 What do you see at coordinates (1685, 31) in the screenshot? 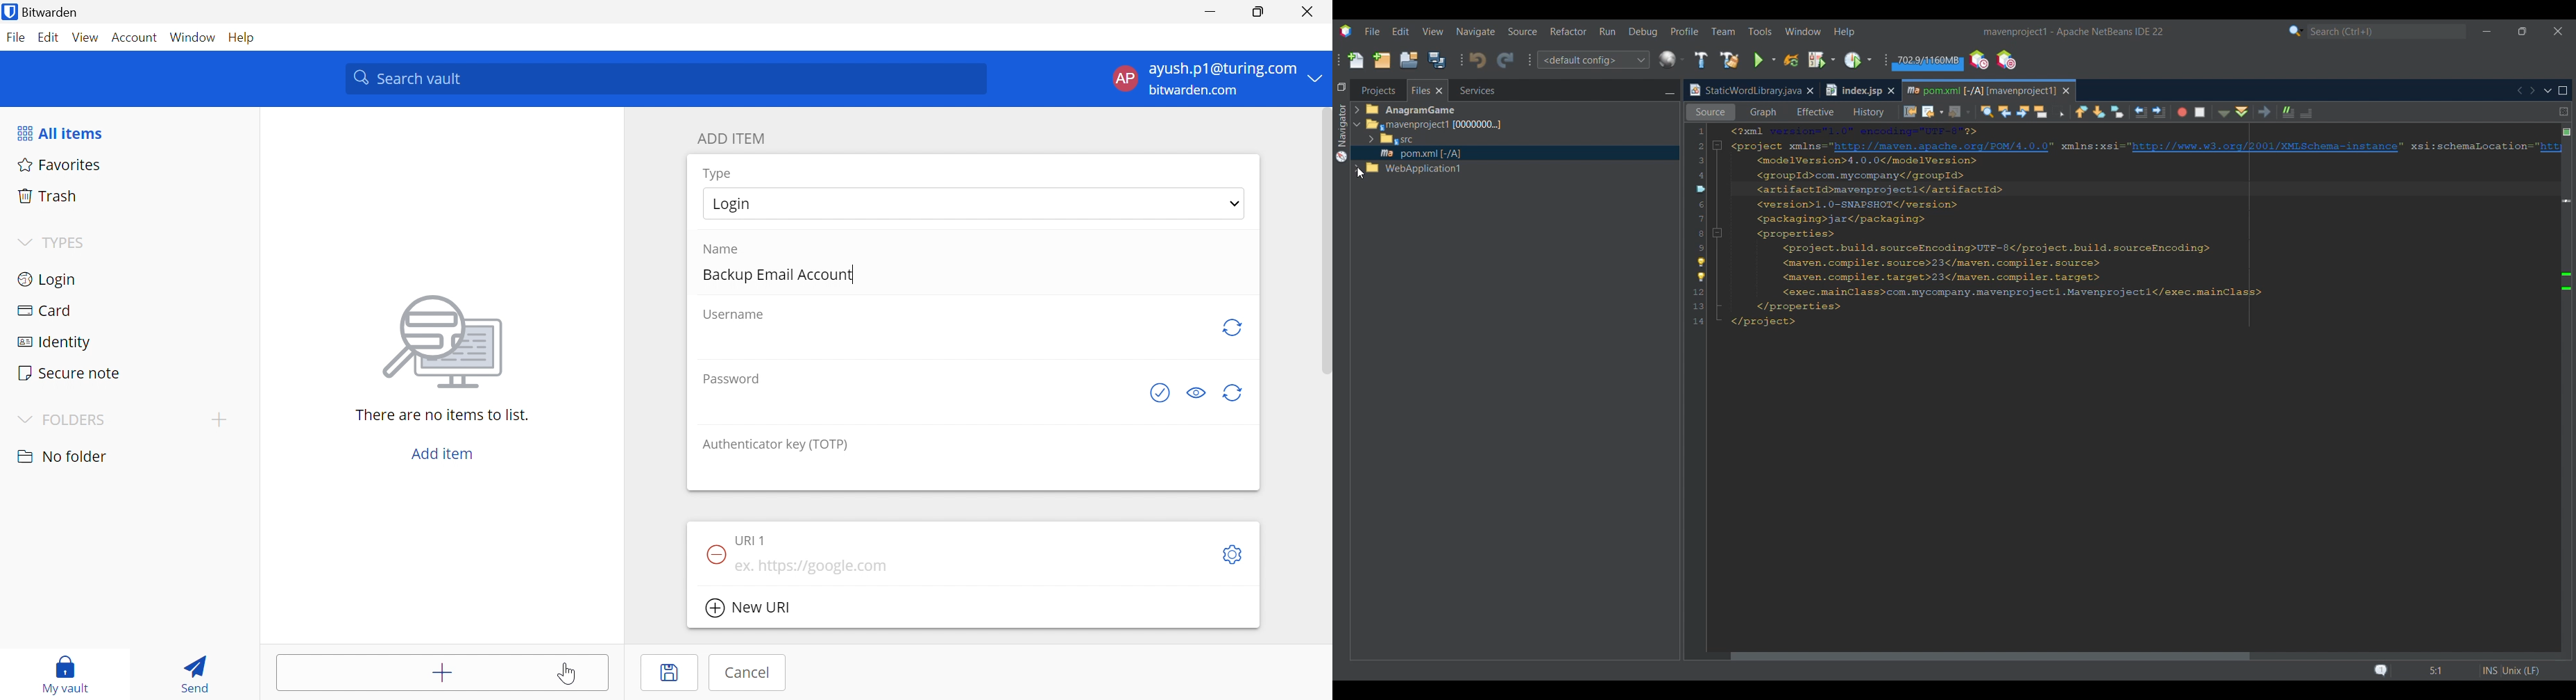
I see `Profile menu` at bounding box center [1685, 31].